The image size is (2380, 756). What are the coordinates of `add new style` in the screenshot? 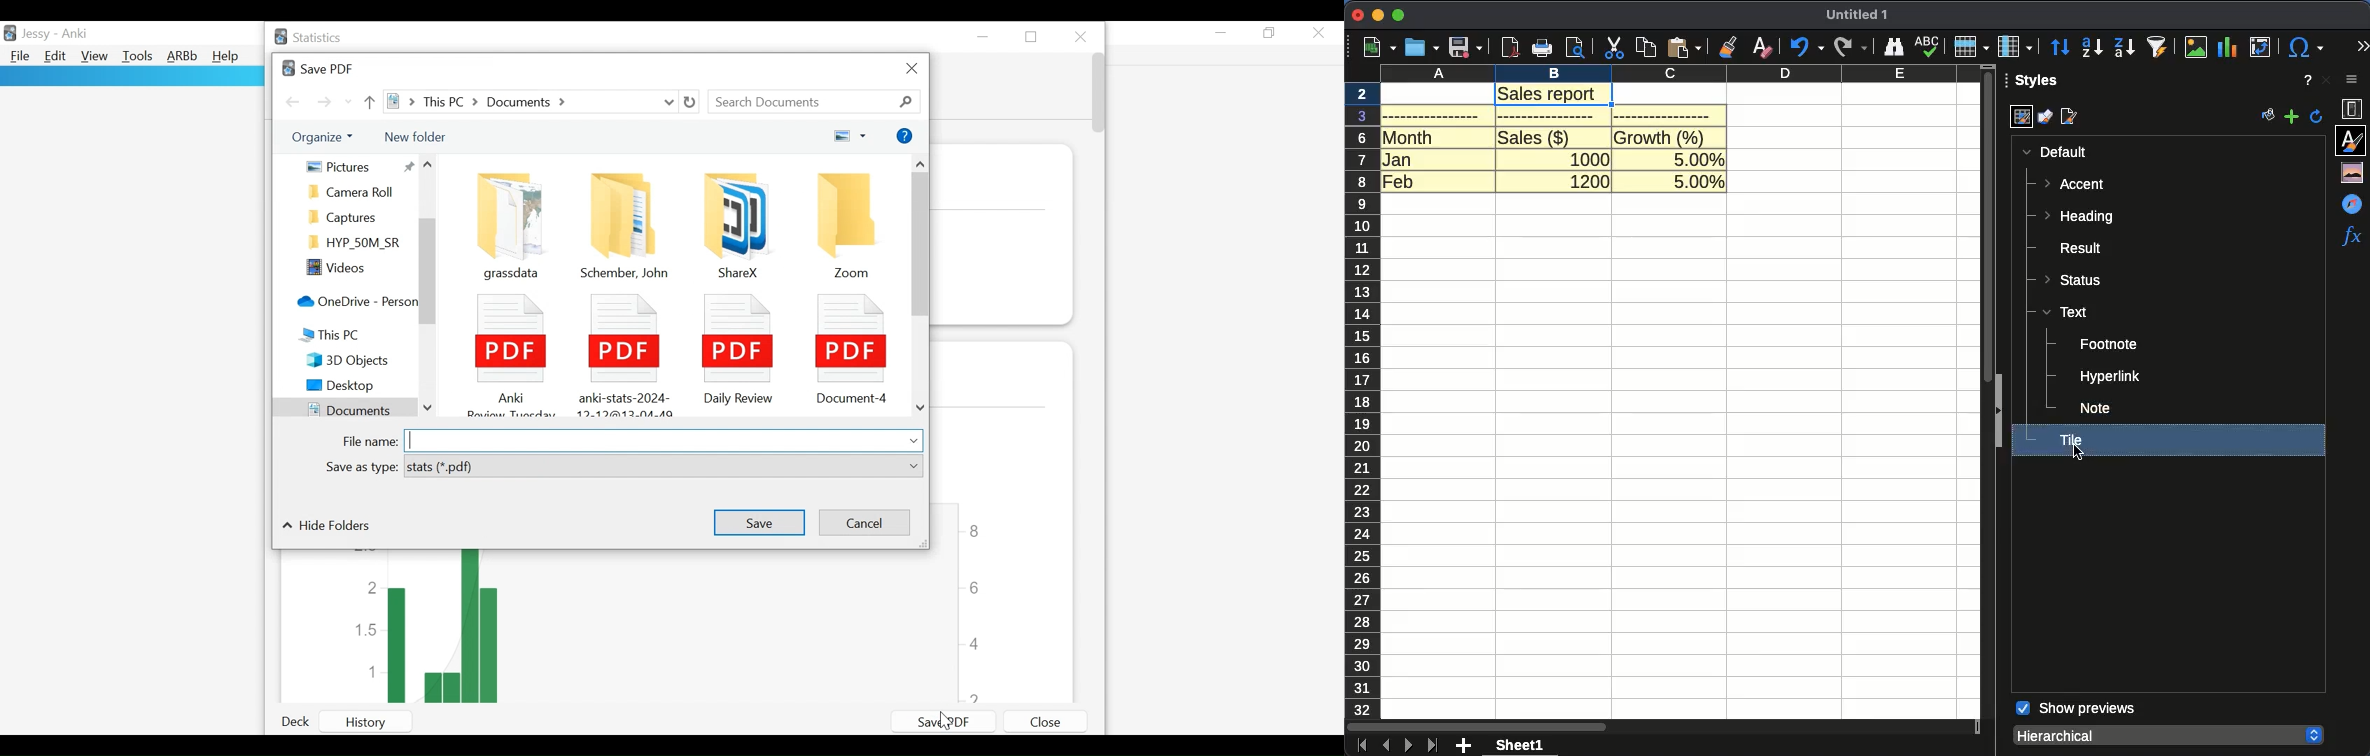 It's located at (2291, 117).